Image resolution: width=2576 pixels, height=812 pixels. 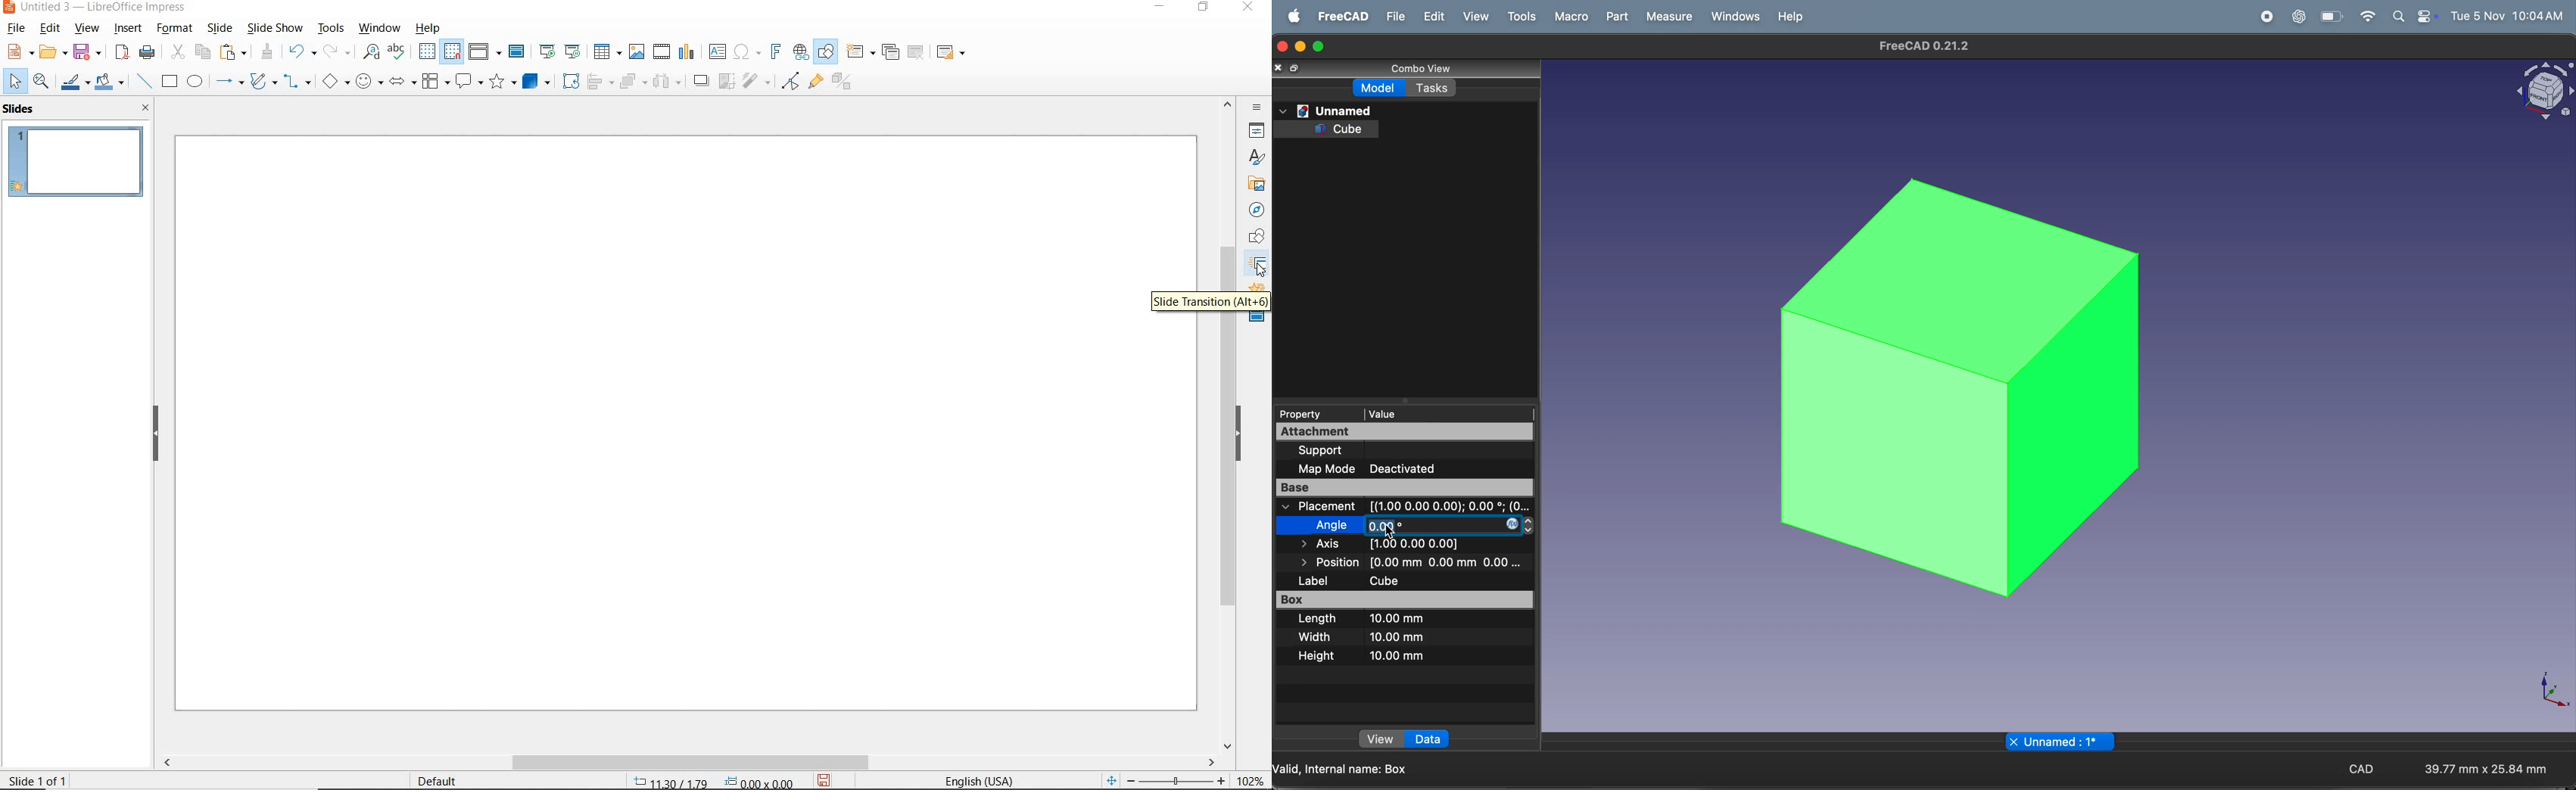 I want to click on MINIMIZE, so click(x=1159, y=8).